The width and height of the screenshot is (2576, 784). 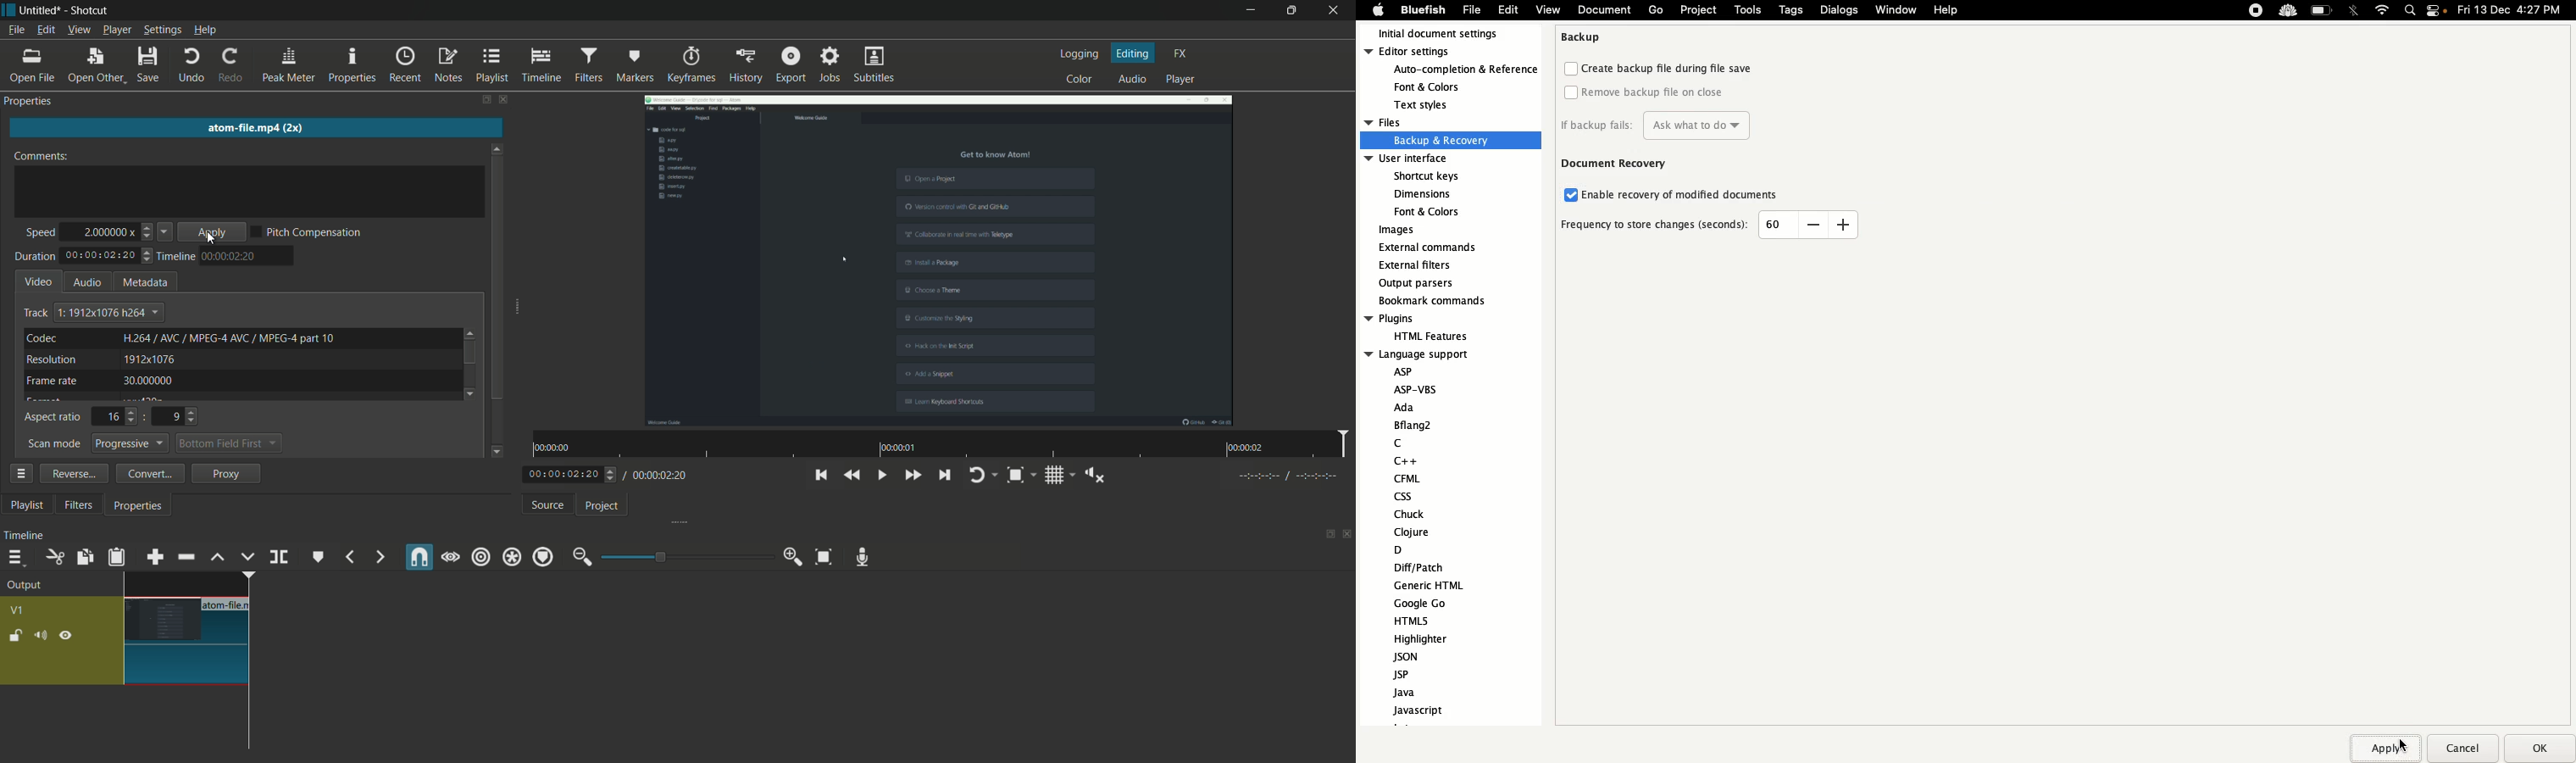 I want to click on video, so click(x=39, y=281).